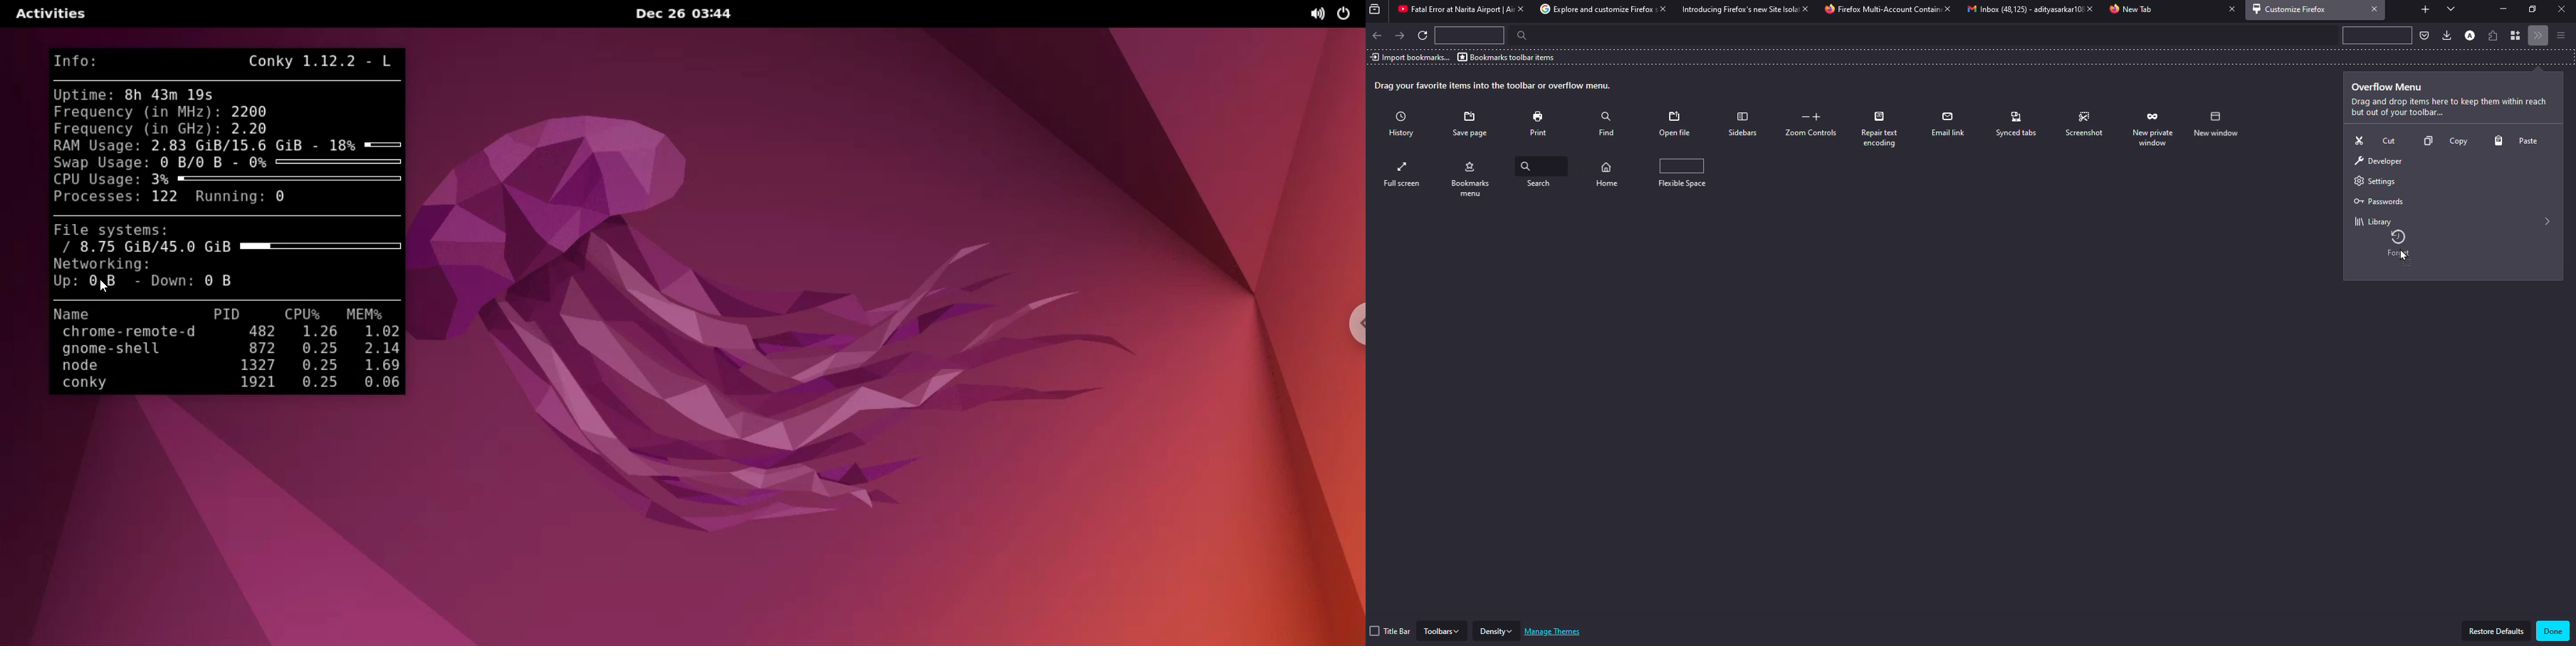 This screenshot has height=672, width=2576. Describe the element at coordinates (1659, 9) in the screenshot. I see `close` at that location.